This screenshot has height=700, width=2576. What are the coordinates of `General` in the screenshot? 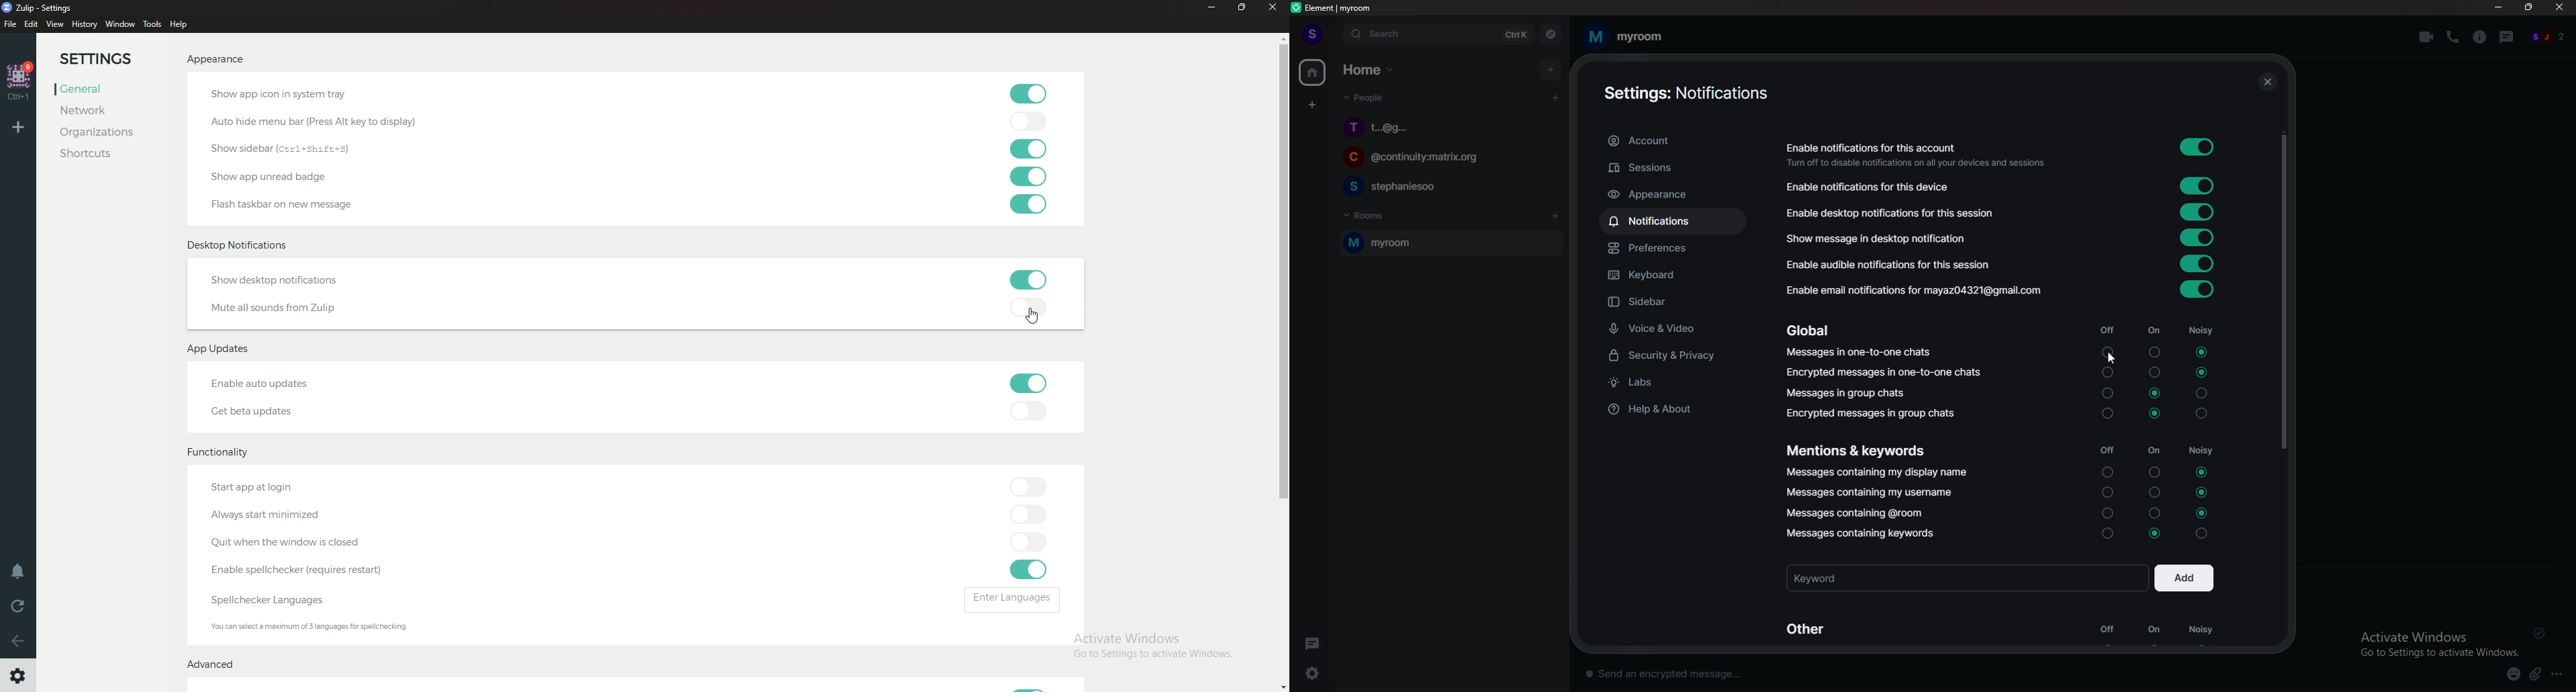 It's located at (97, 89).